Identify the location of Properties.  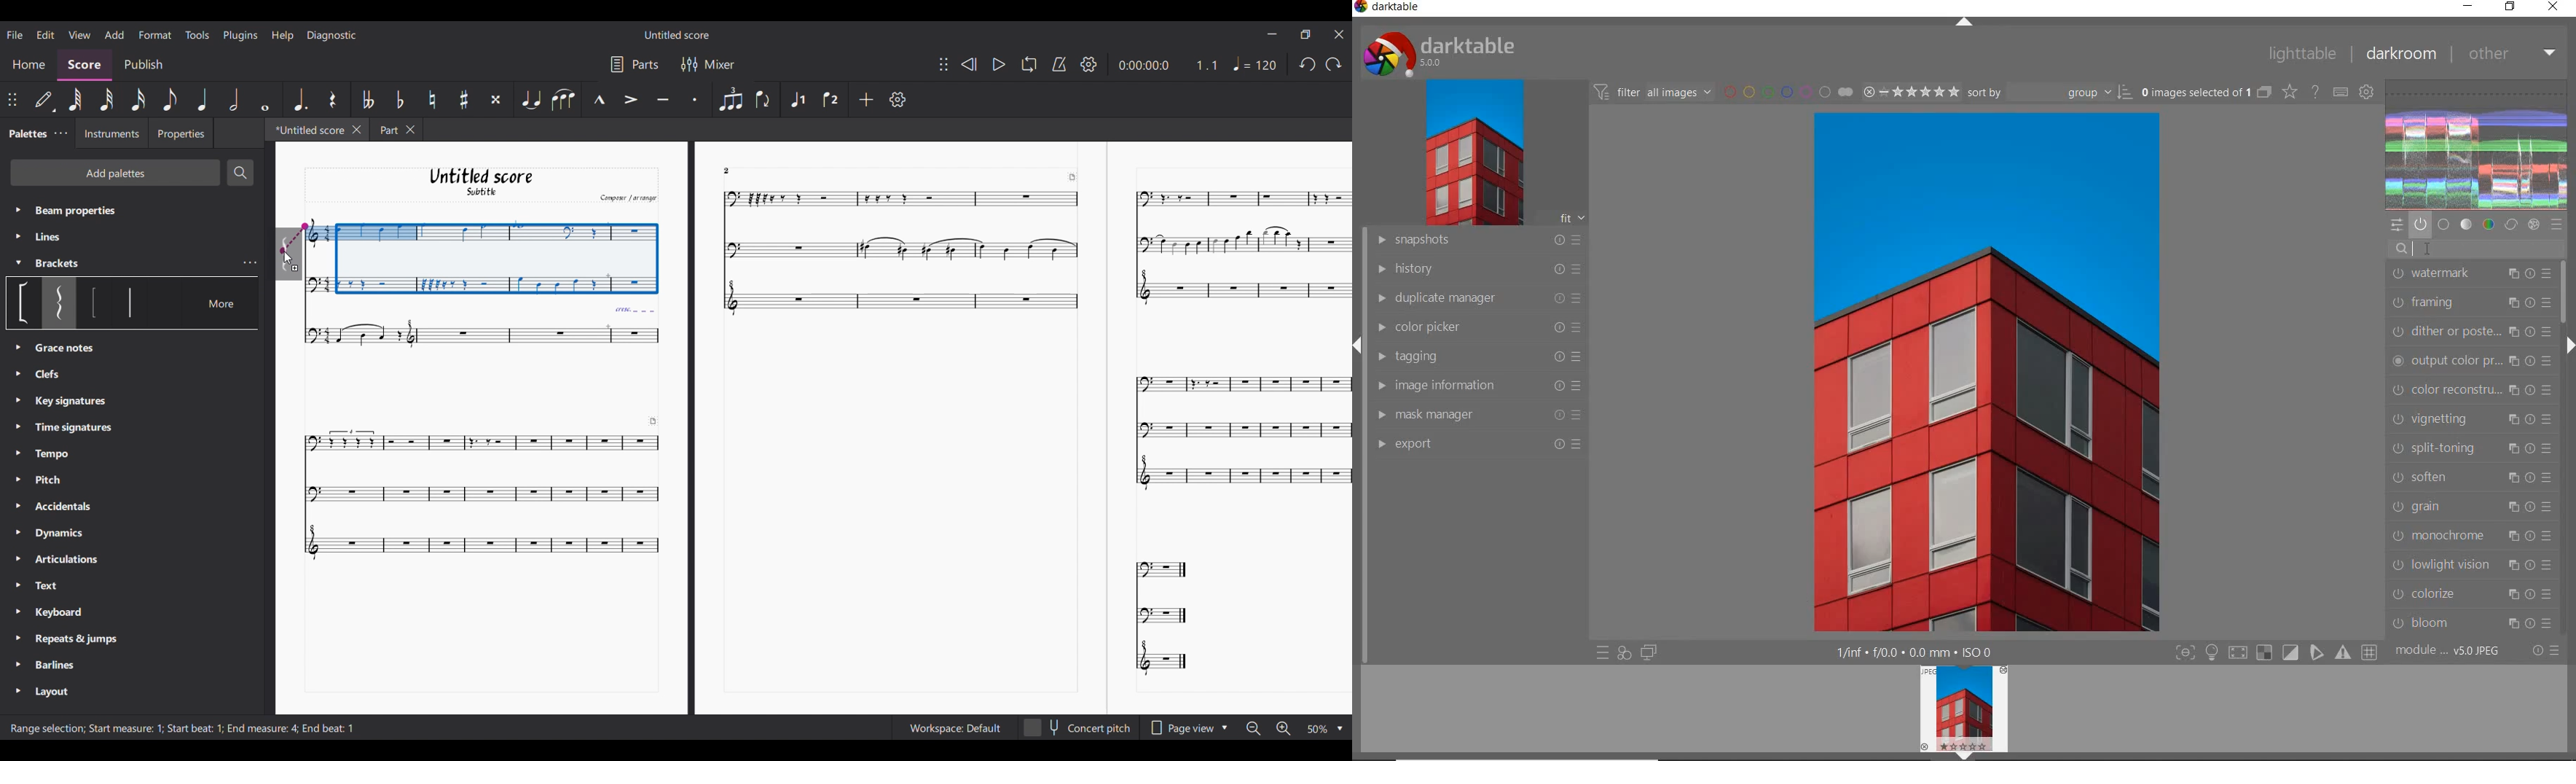
(180, 132).